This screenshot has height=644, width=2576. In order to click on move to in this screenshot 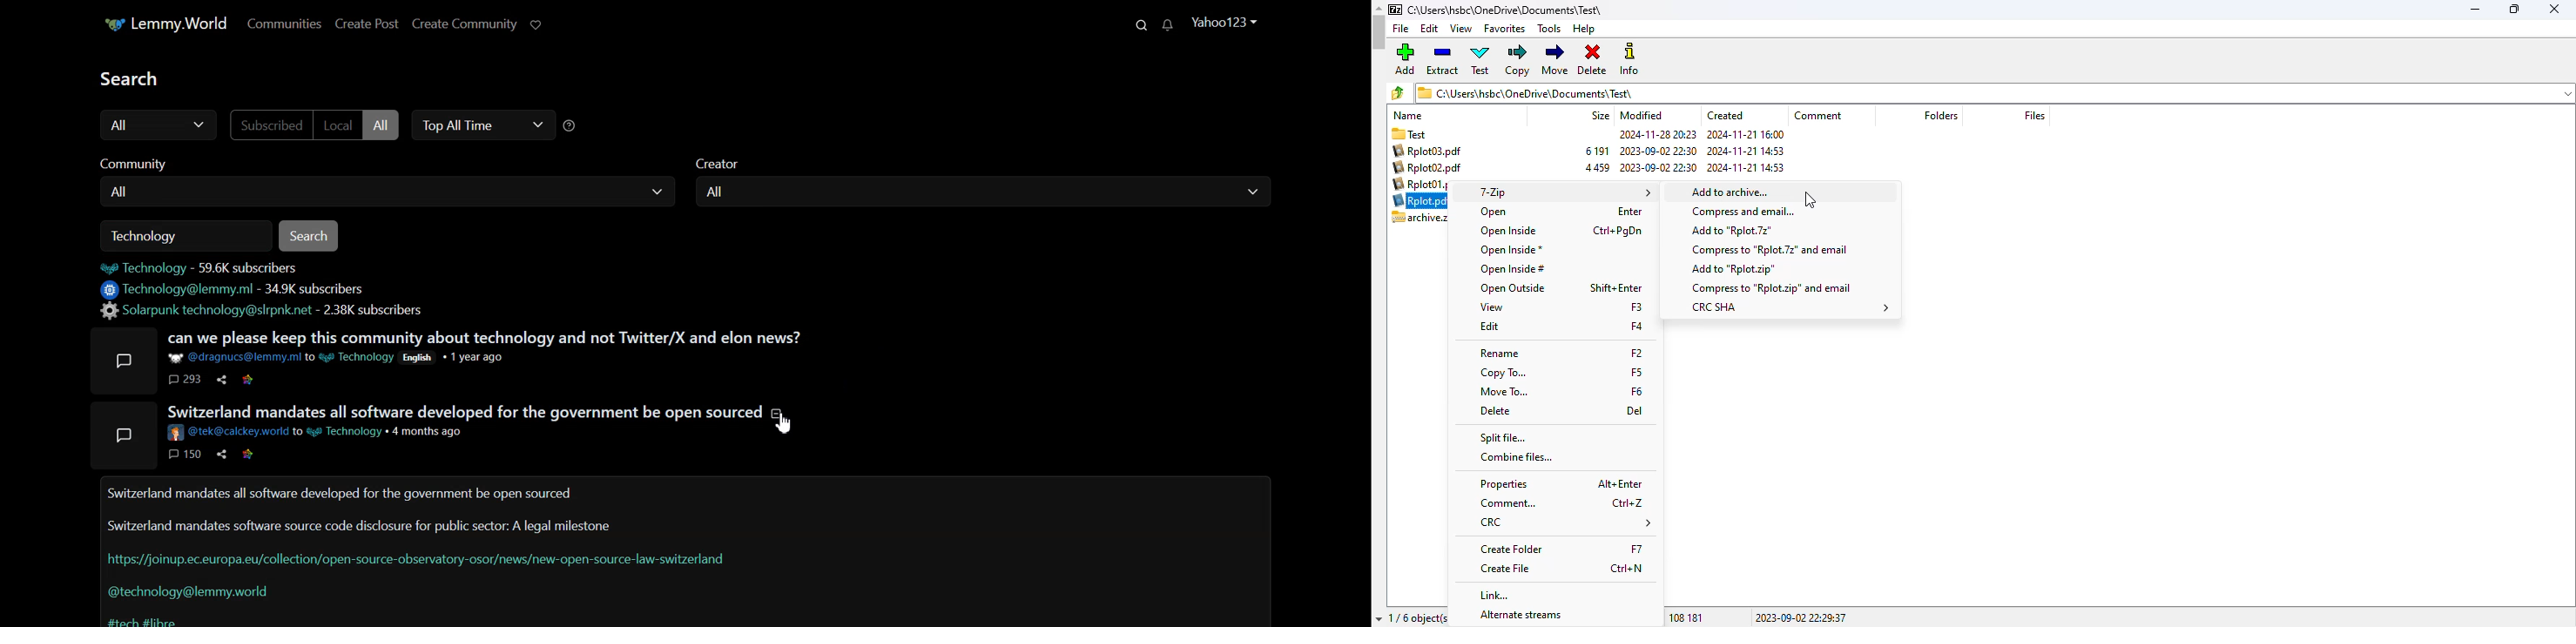, I will do `click(1506, 391)`.